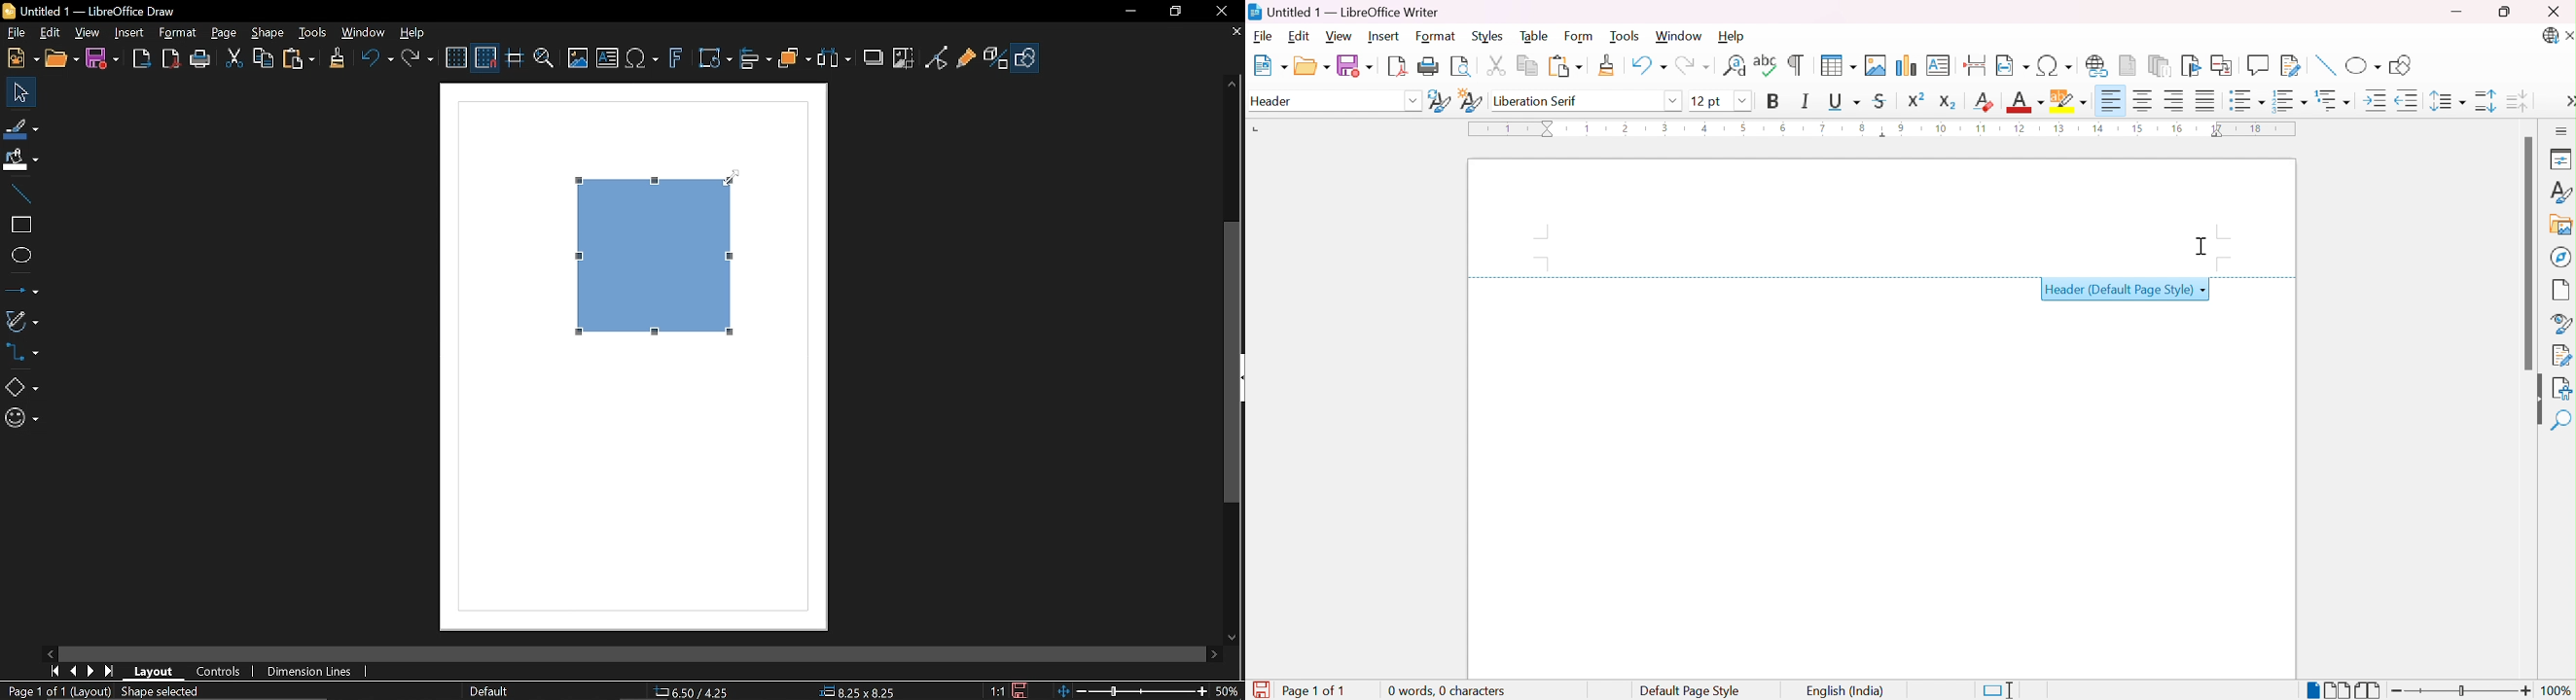 The image size is (2576, 700). I want to click on Insert bookmark, so click(2190, 67).